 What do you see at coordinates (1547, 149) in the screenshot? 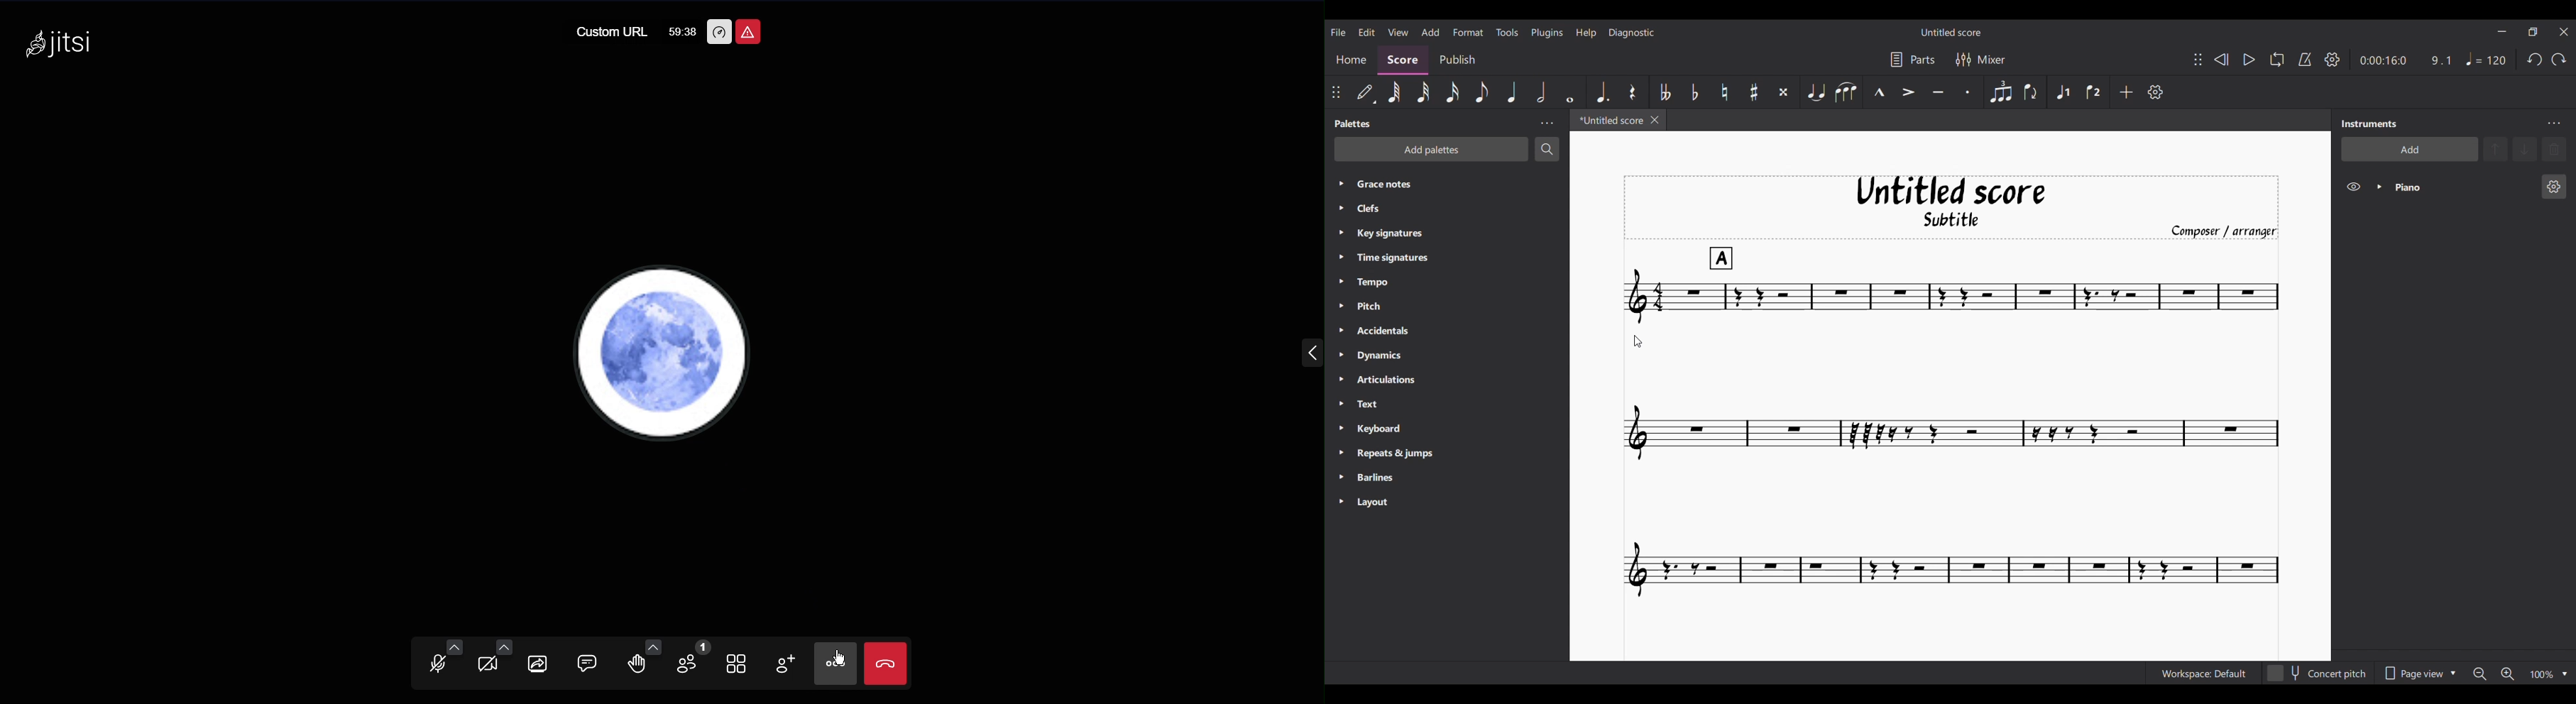
I see `Search` at bounding box center [1547, 149].